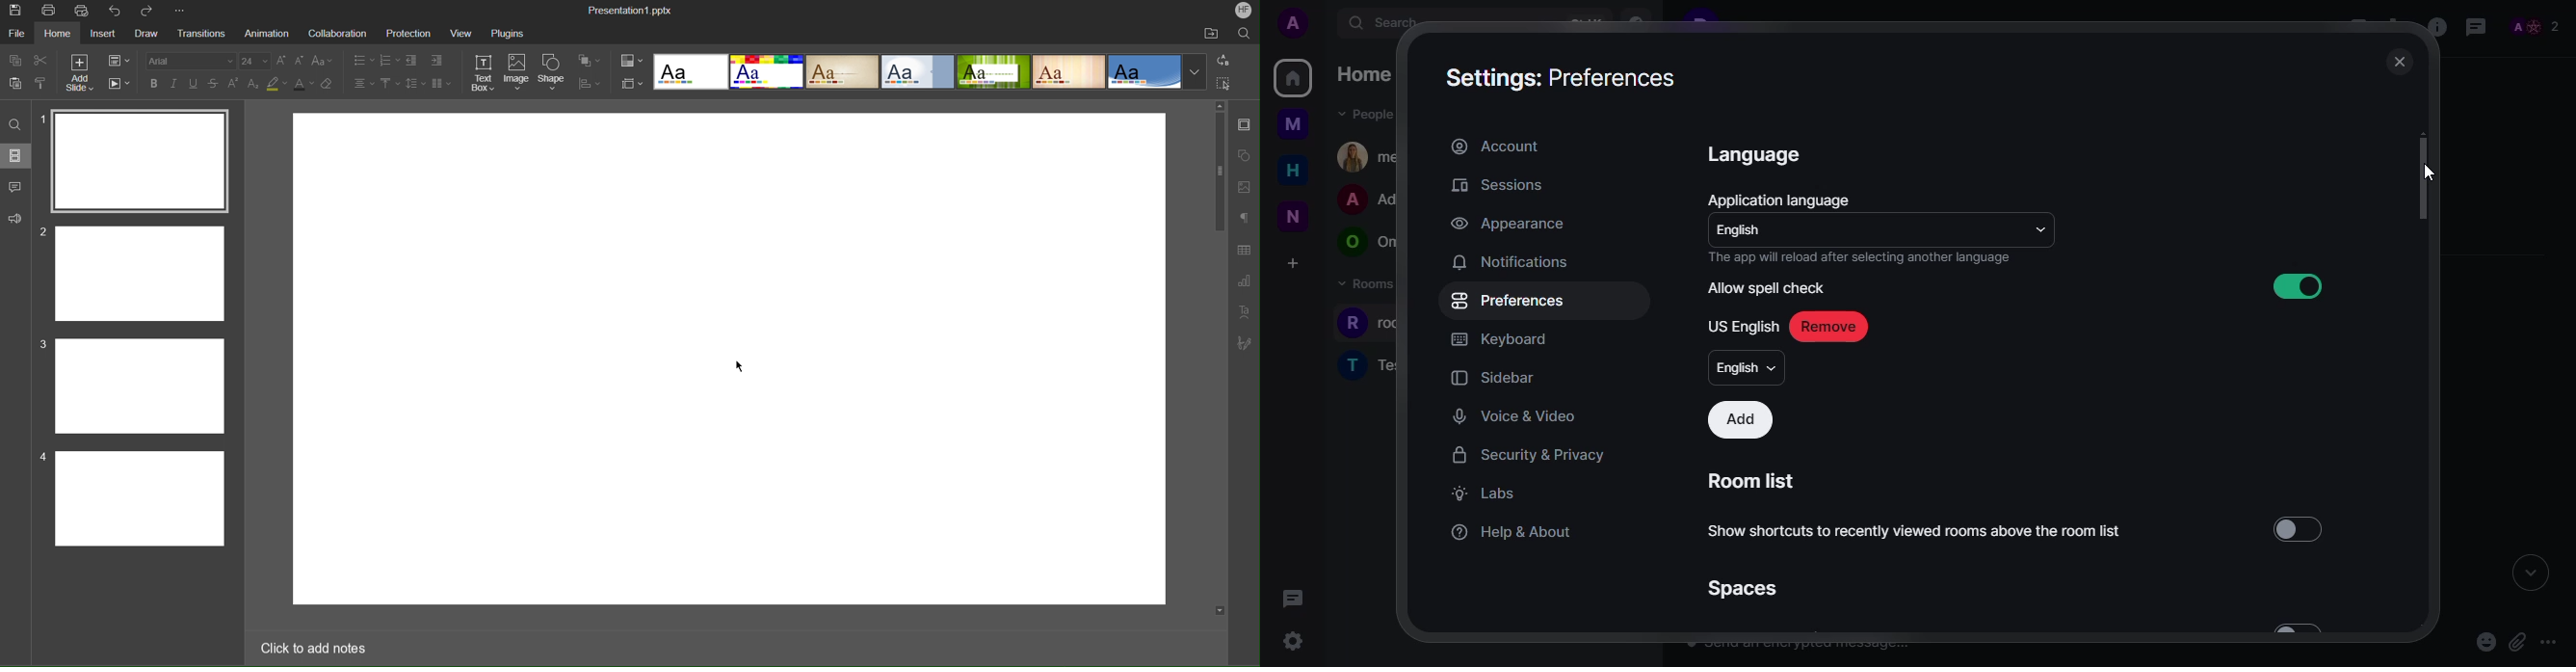 The image size is (2576, 672). I want to click on Slide Settings, so click(630, 83).